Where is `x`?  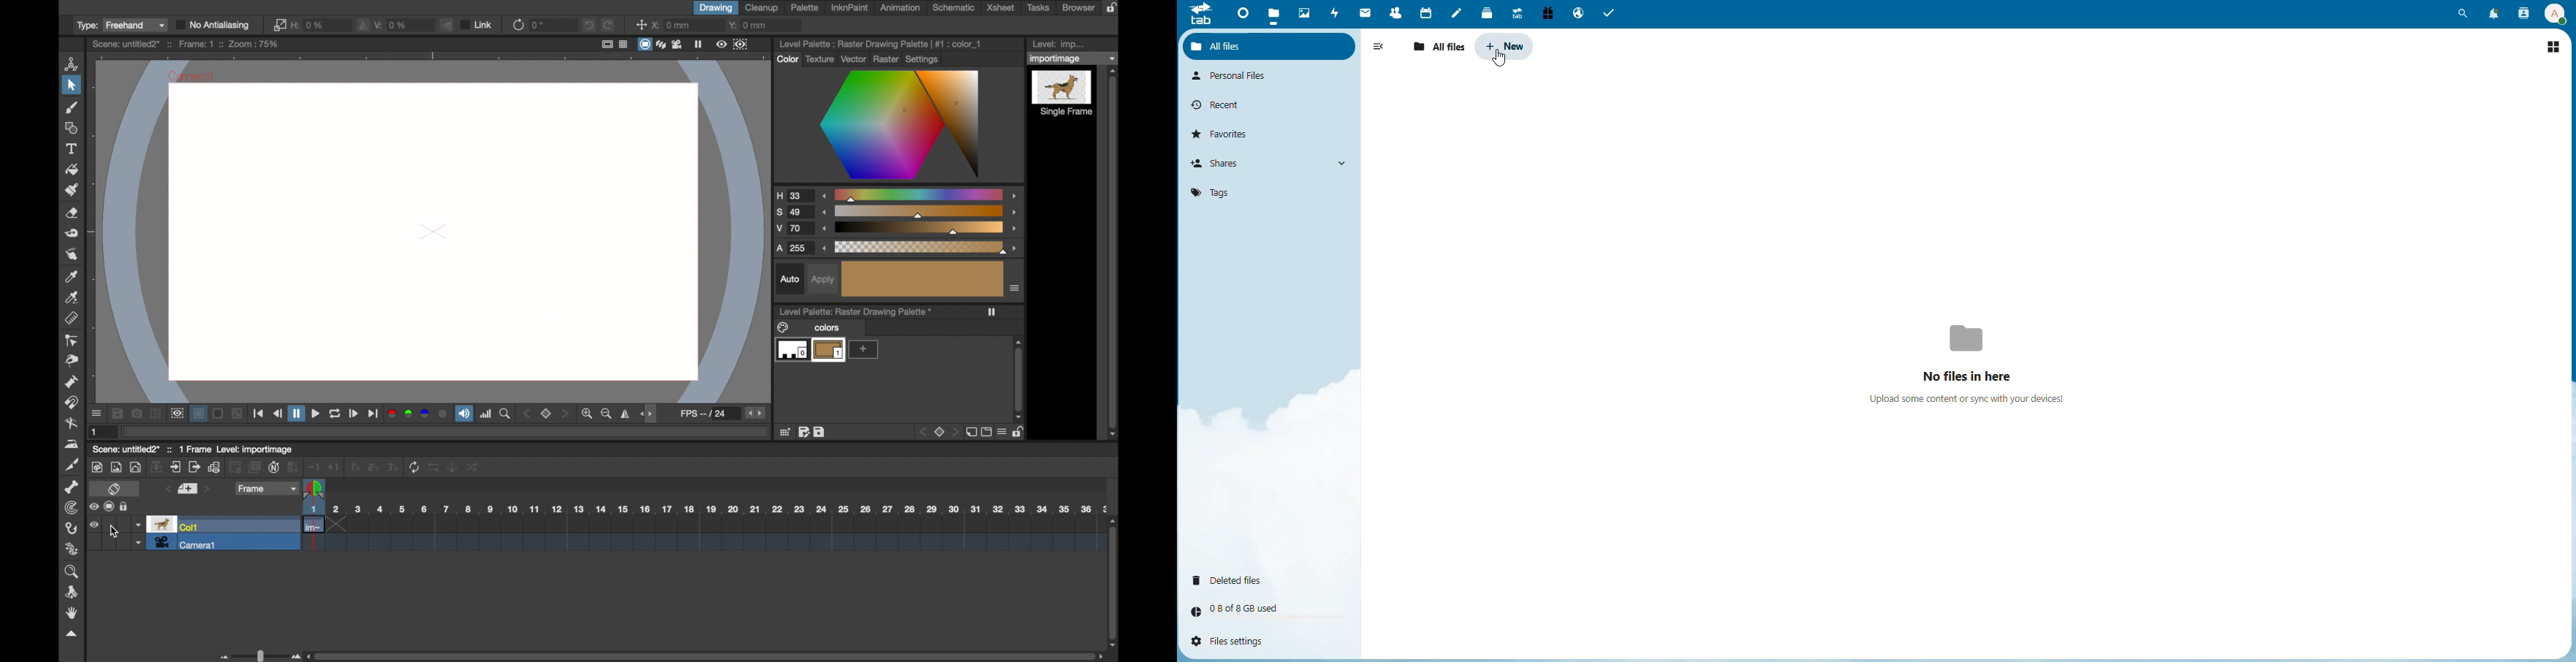 x is located at coordinates (673, 25).